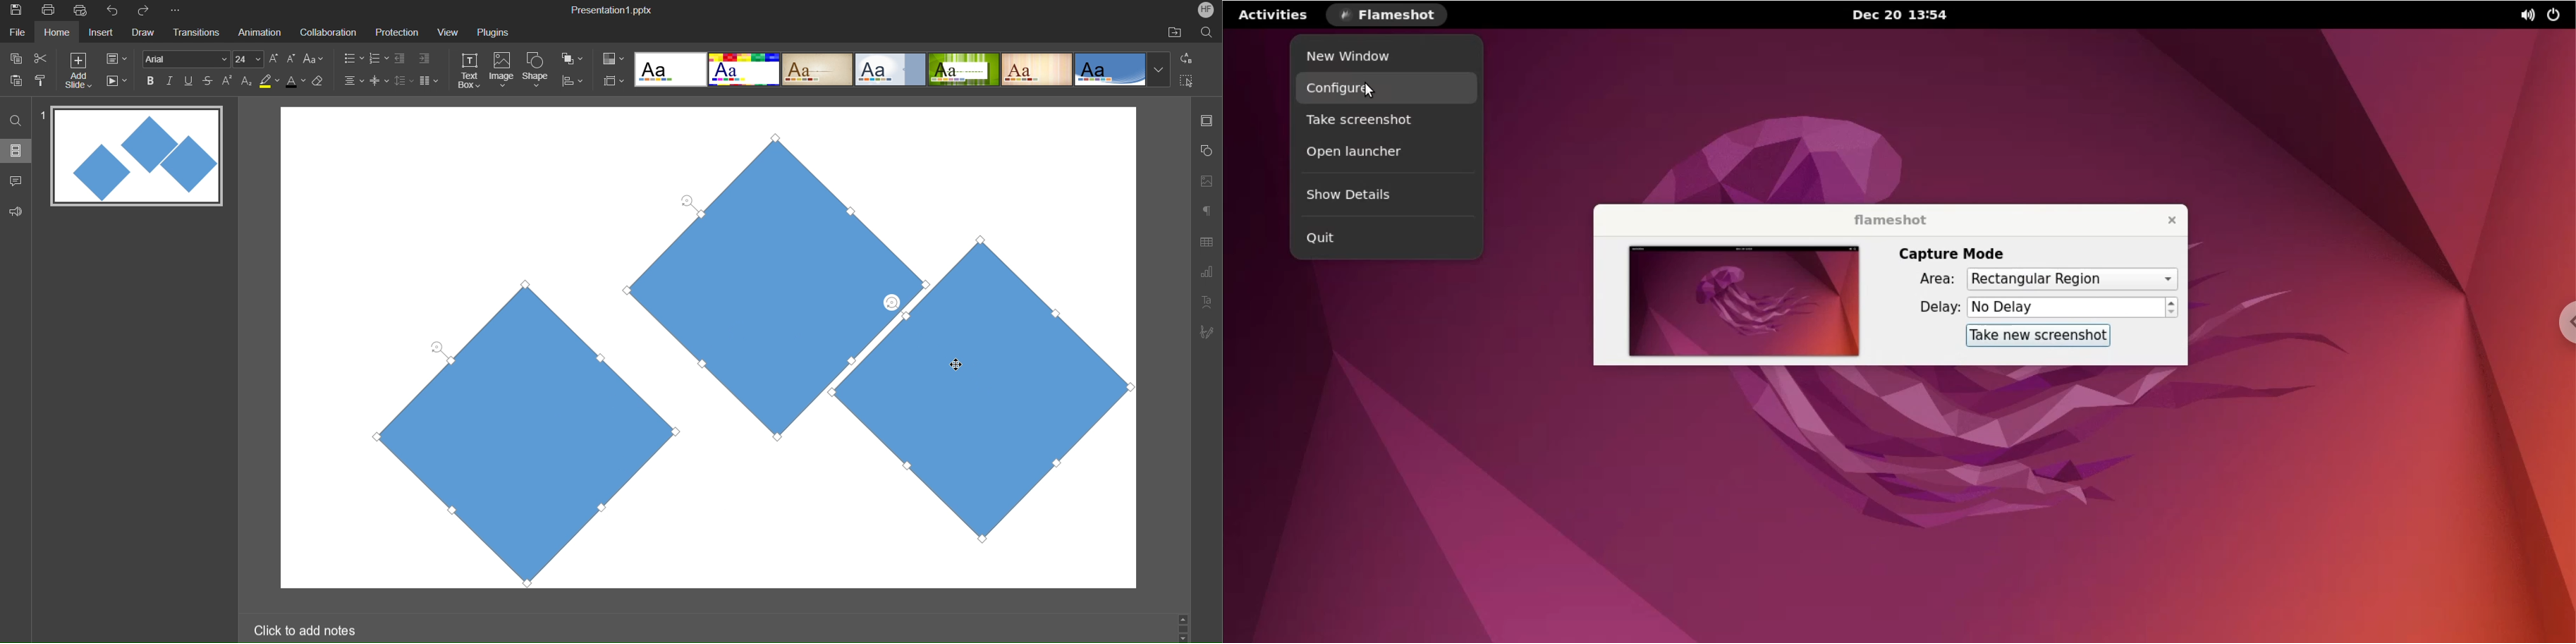 Image resolution: width=2576 pixels, height=644 pixels. Describe the element at coordinates (511, 431) in the screenshot. I see `Shape 1 (selected)` at that location.